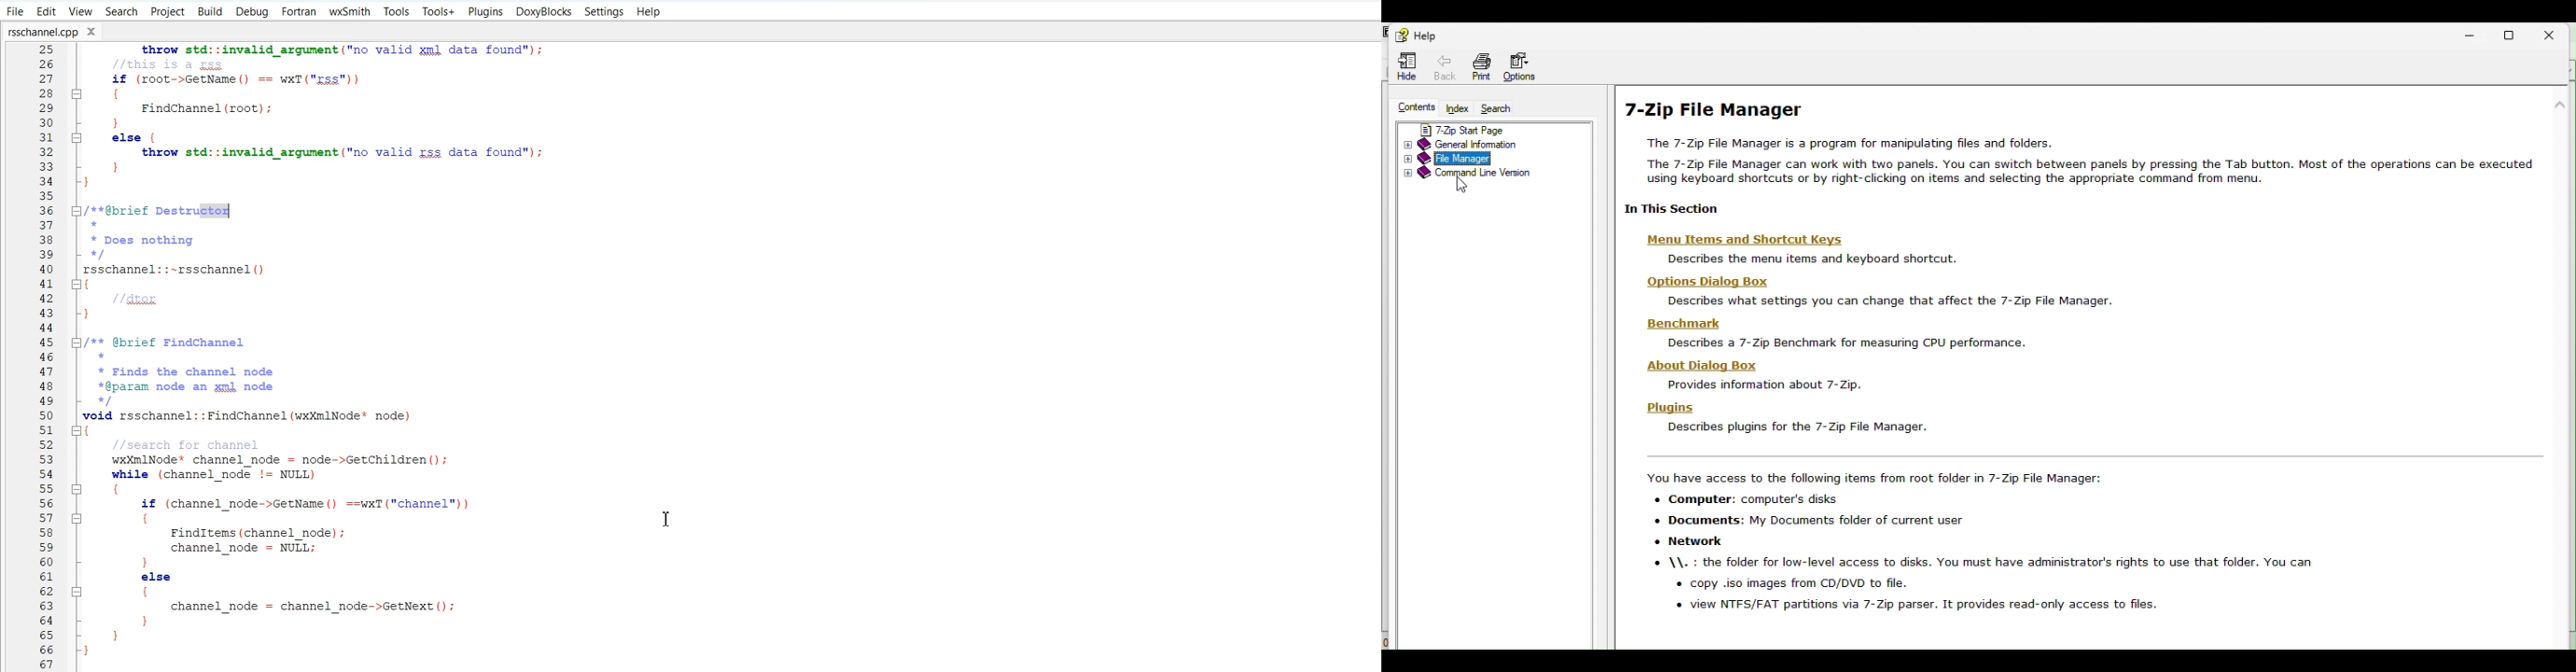 Image resolution: width=2576 pixels, height=672 pixels. Describe the element at coordinates (94, 30) in the screenshot. I see `Close` at that location.